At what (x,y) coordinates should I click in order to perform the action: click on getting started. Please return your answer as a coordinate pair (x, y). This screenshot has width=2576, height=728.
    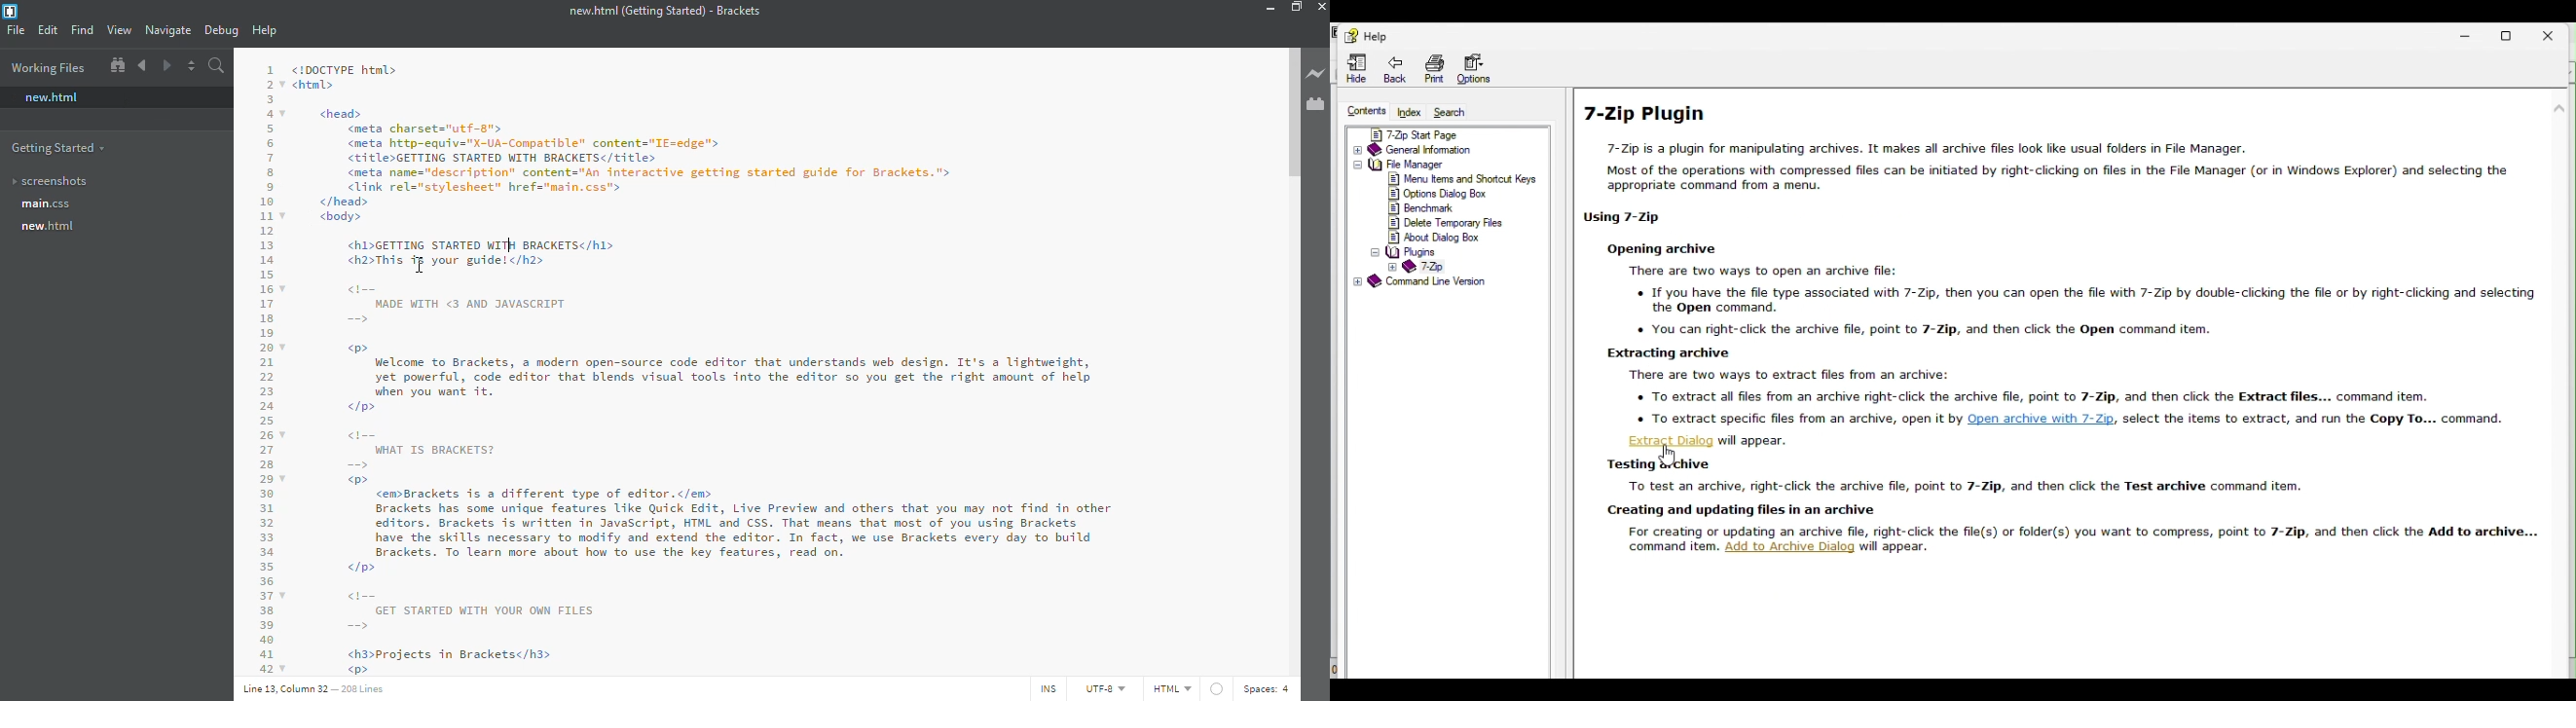
    Looking at the image, I should click on (61, 147).